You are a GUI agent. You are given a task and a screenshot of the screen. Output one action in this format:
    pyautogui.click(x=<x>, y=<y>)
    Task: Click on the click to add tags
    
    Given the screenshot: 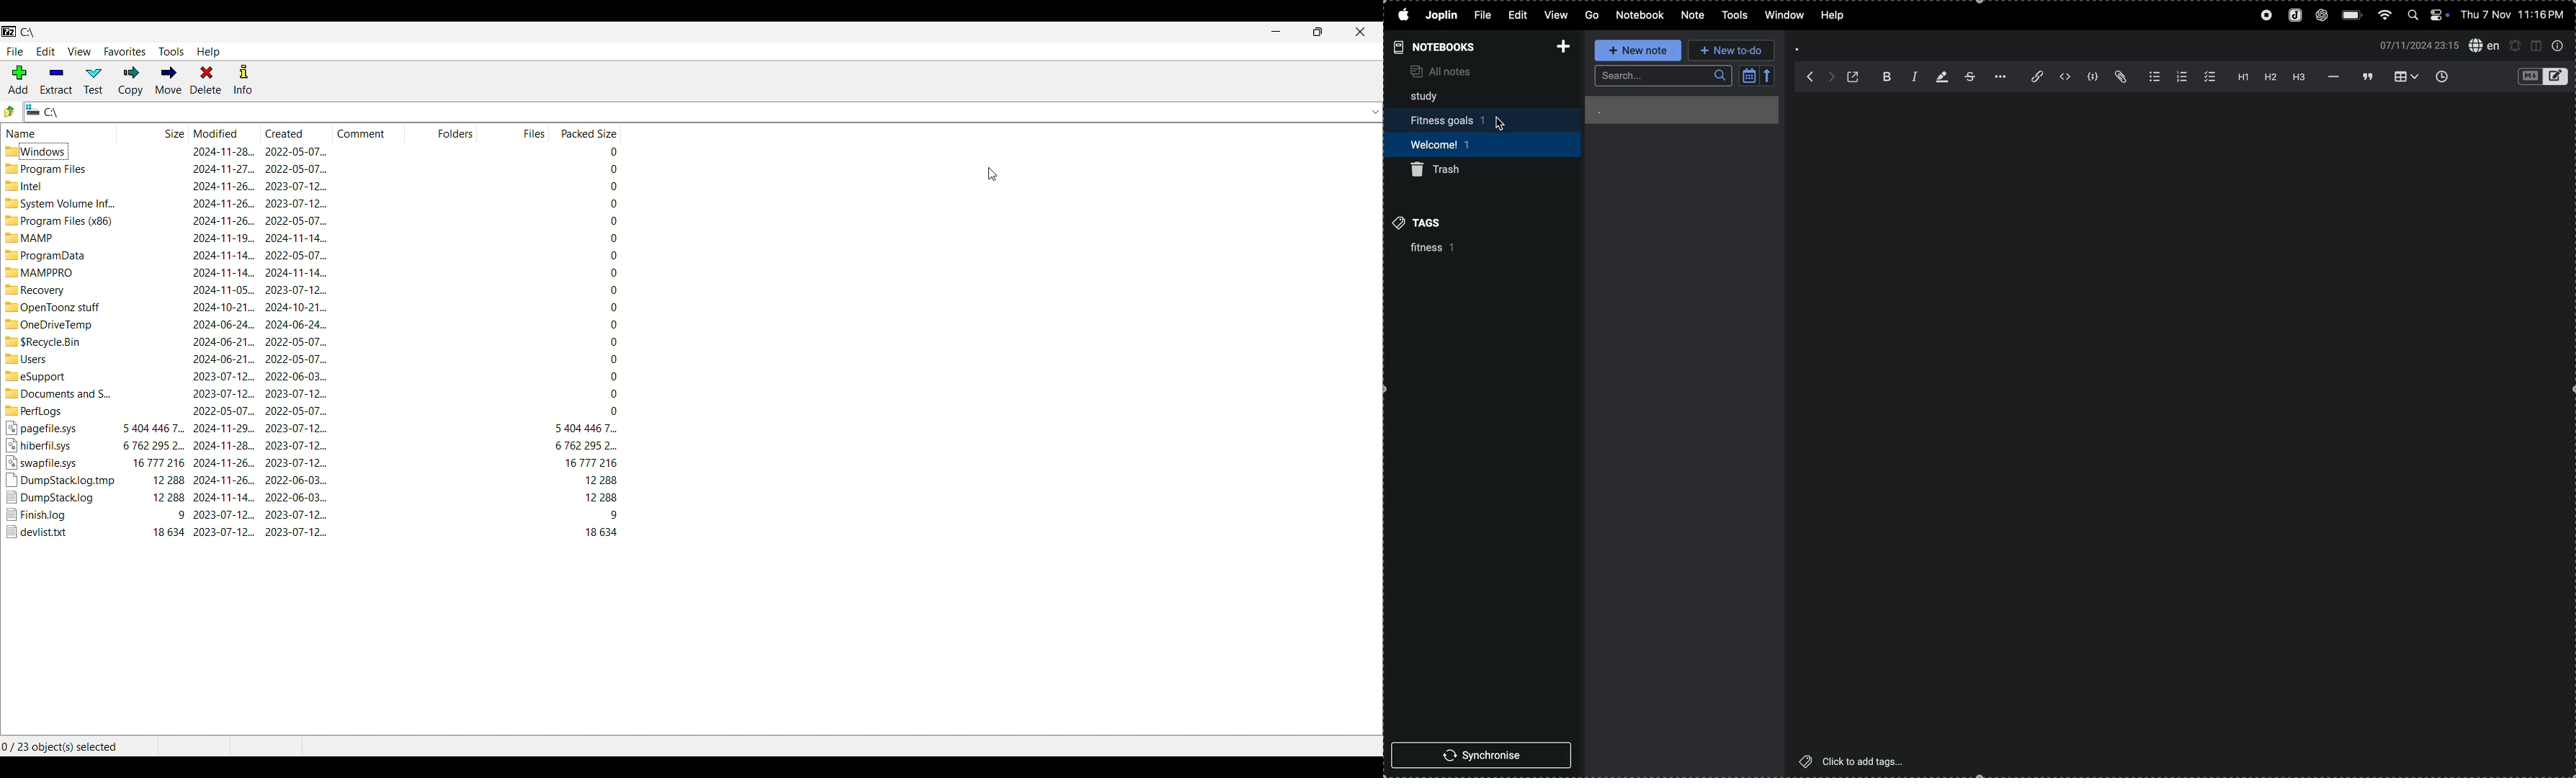 What is the action you would take?
    pyautogui.click(x=1851, y=760)
    